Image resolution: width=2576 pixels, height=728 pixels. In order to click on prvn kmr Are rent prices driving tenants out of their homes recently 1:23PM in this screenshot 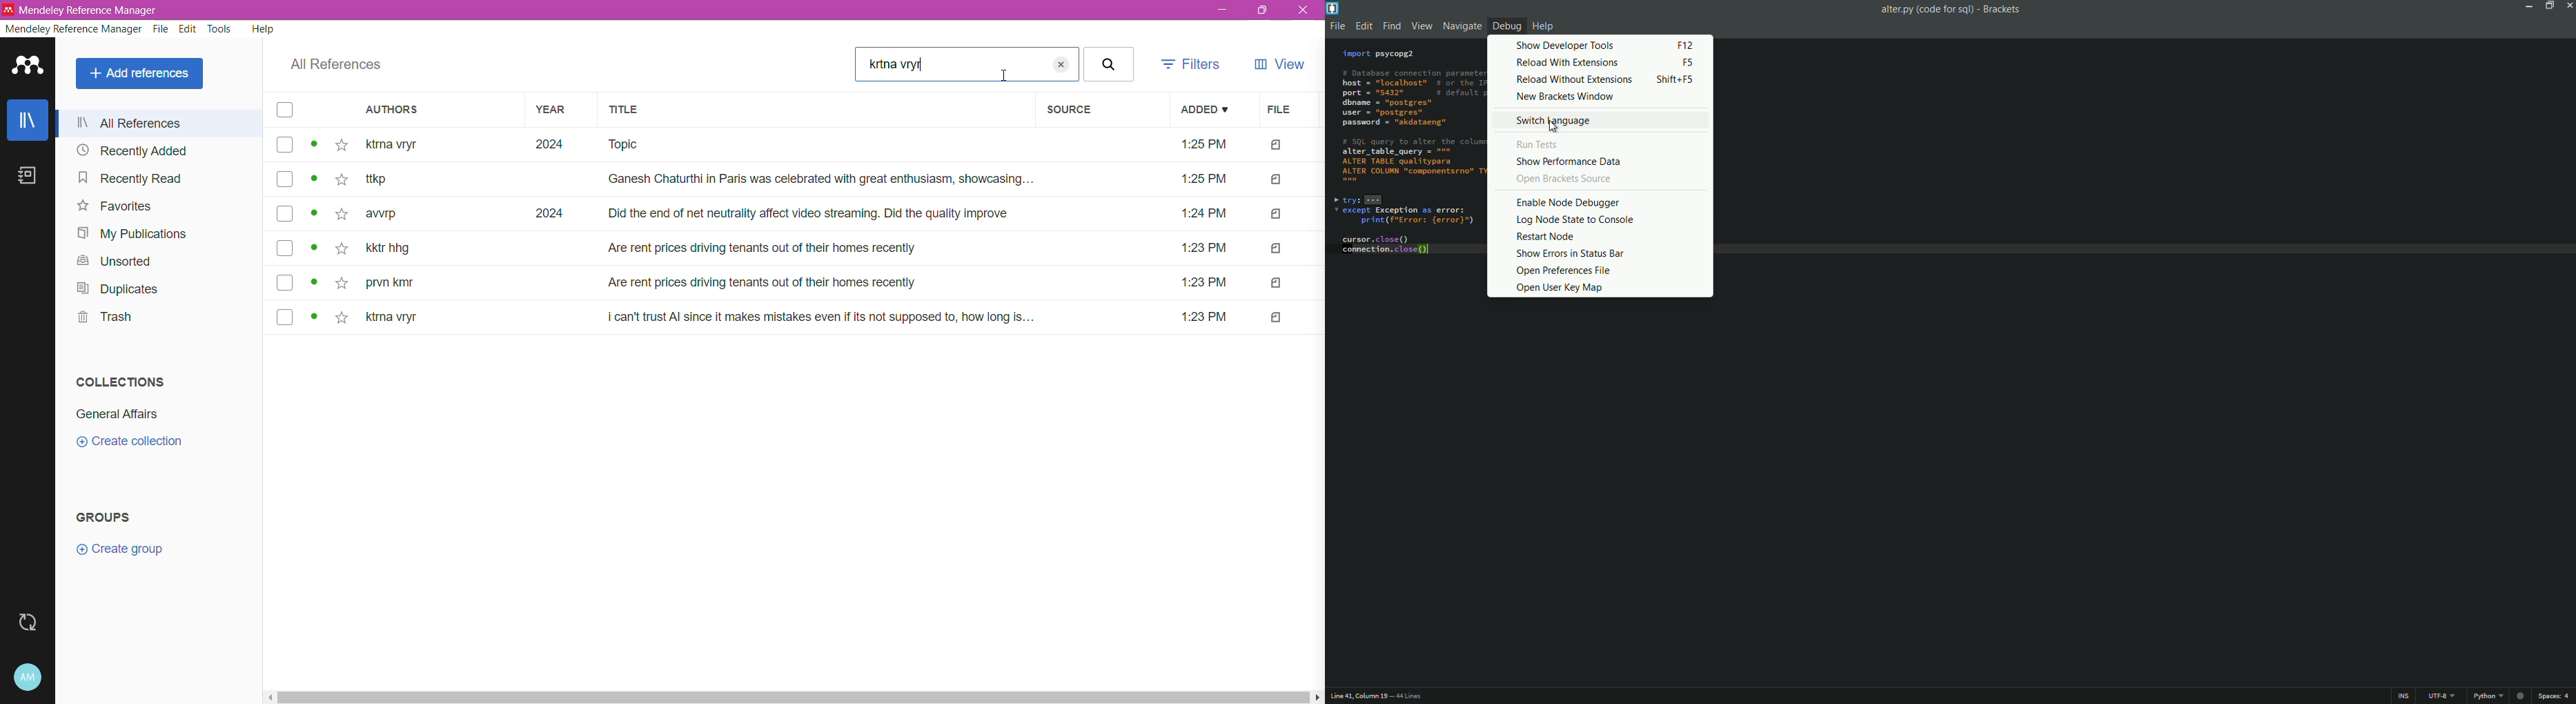, I will do `click(803, 284)`.